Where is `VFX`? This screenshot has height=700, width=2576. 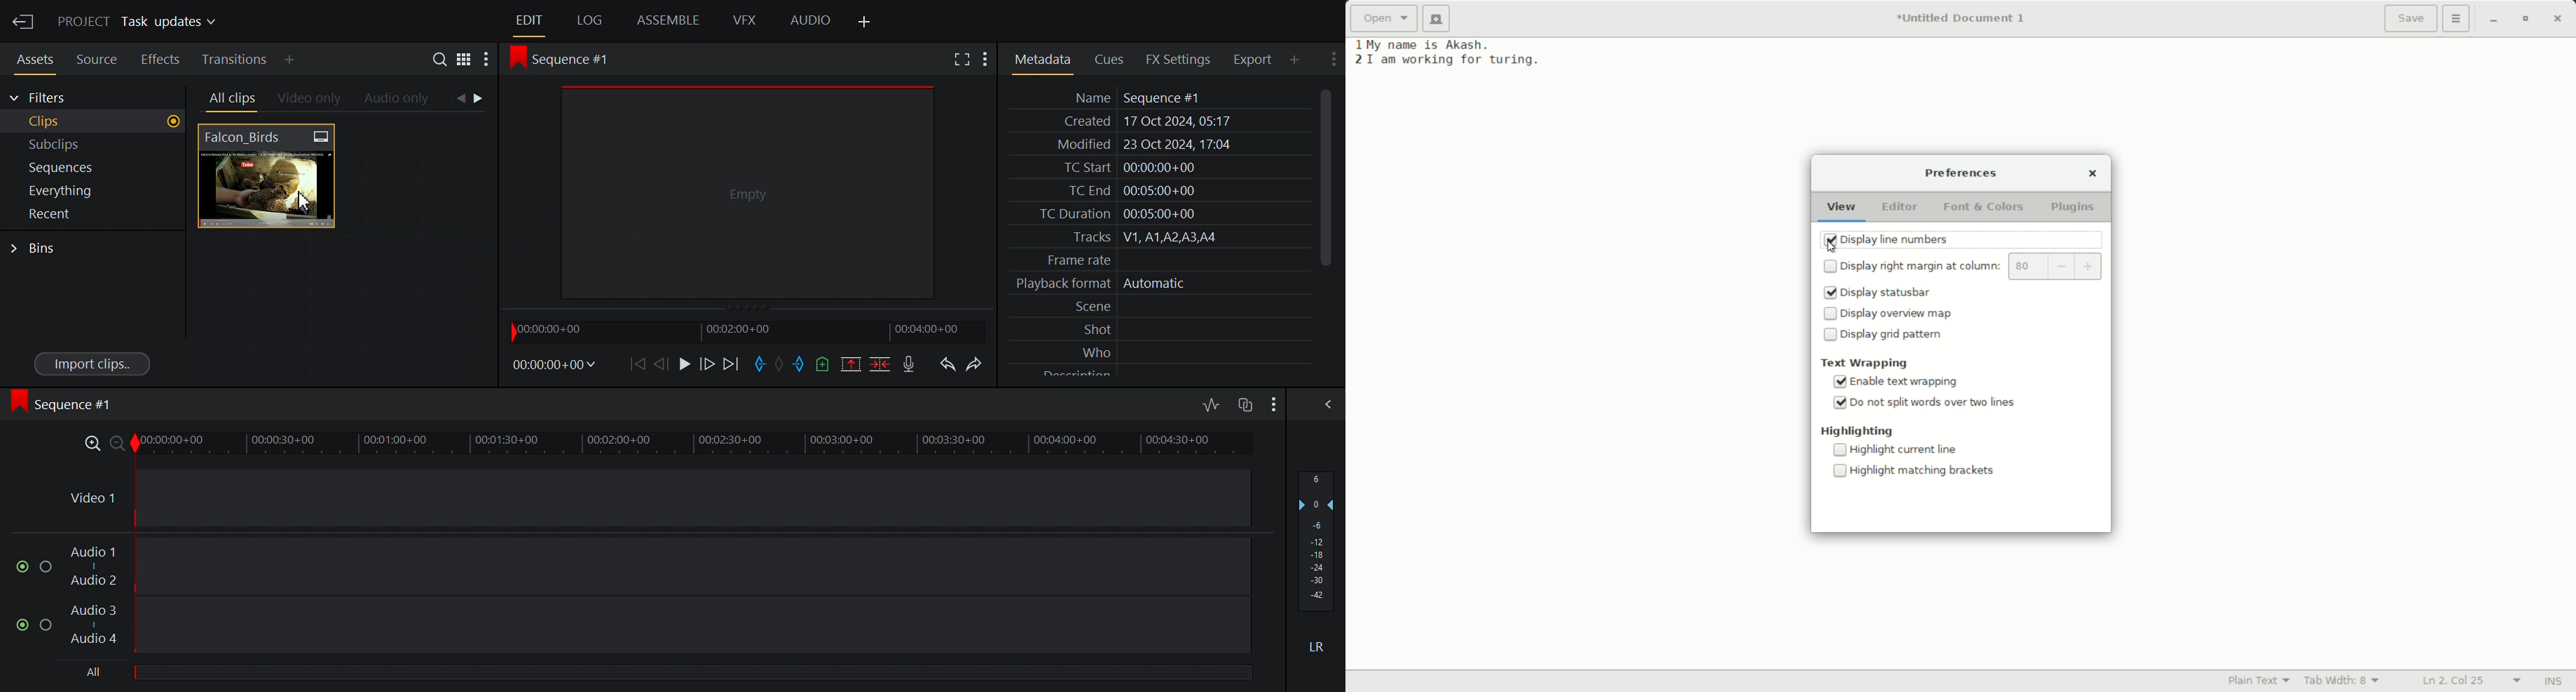 VFX is located at coordinates (746, 20).